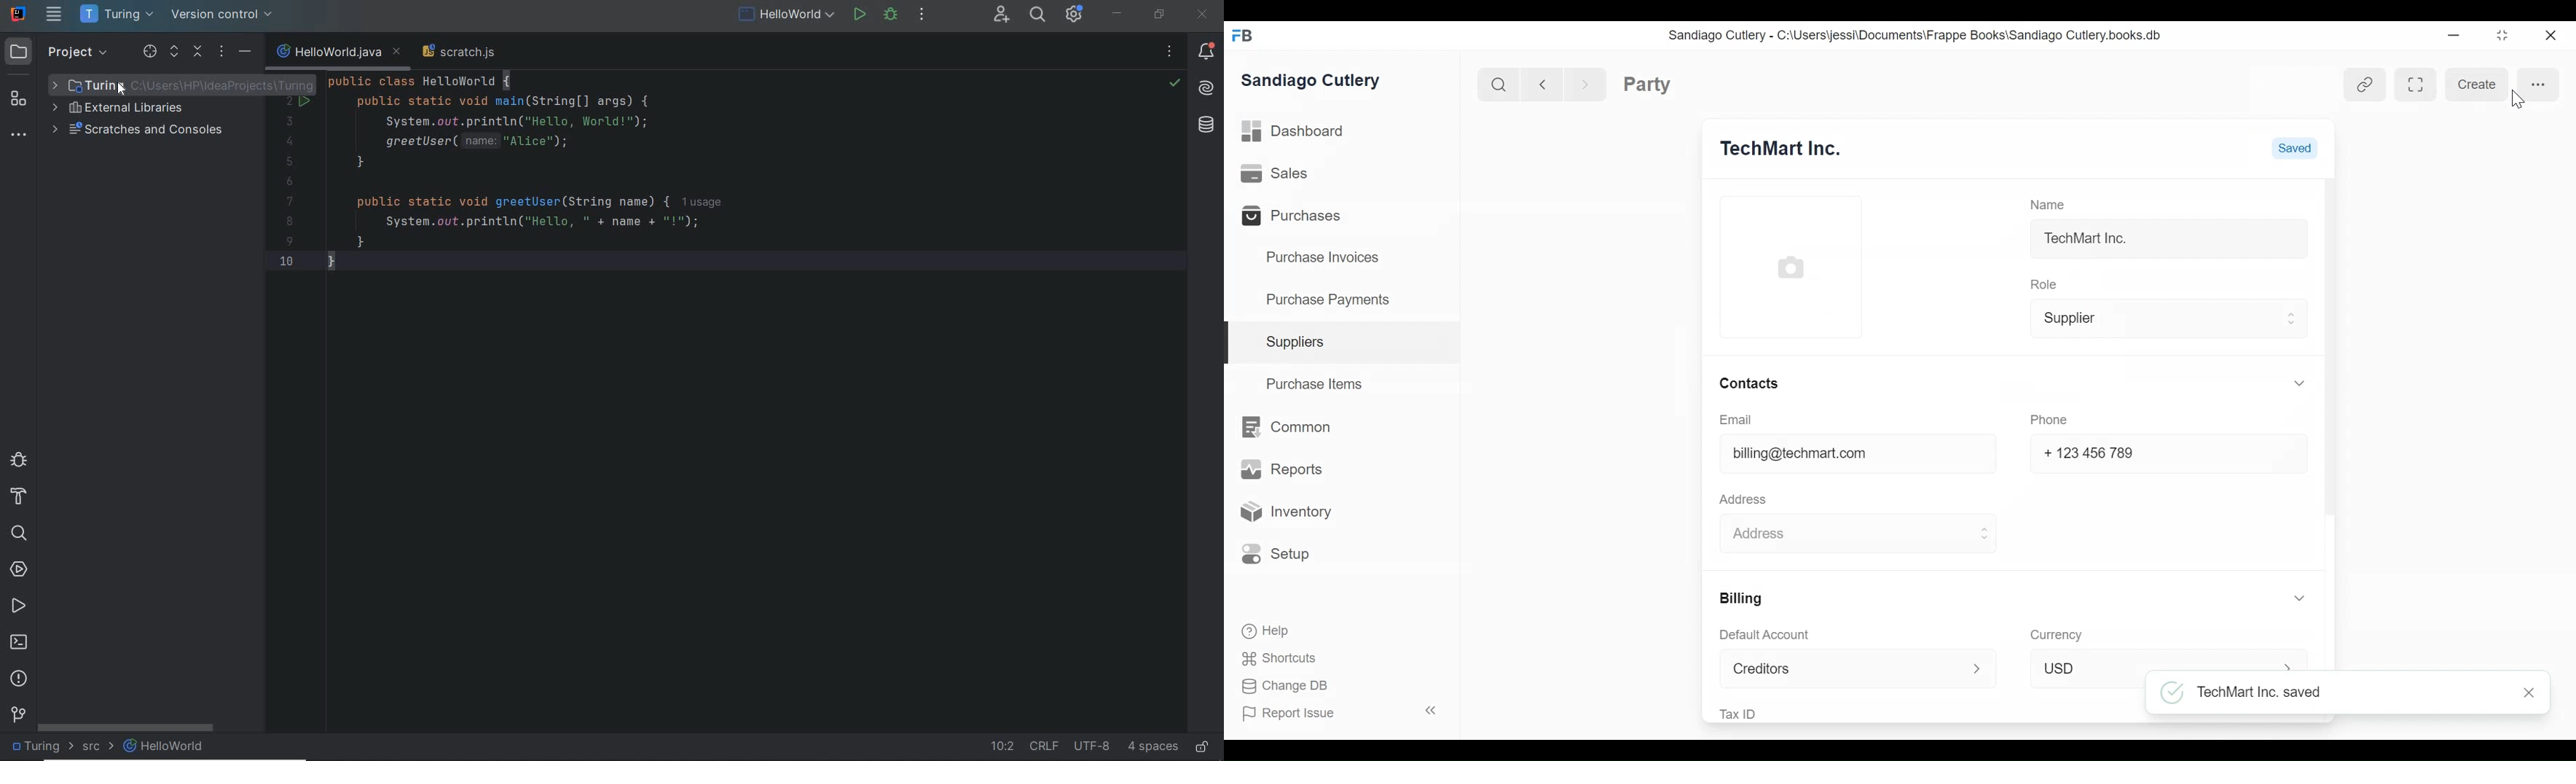 Image resolution: width=2576 pixels, height=784 pixels. Describe the element at coordinates (1301, 130) in the screenshot. I see `Dashboard` at that location.